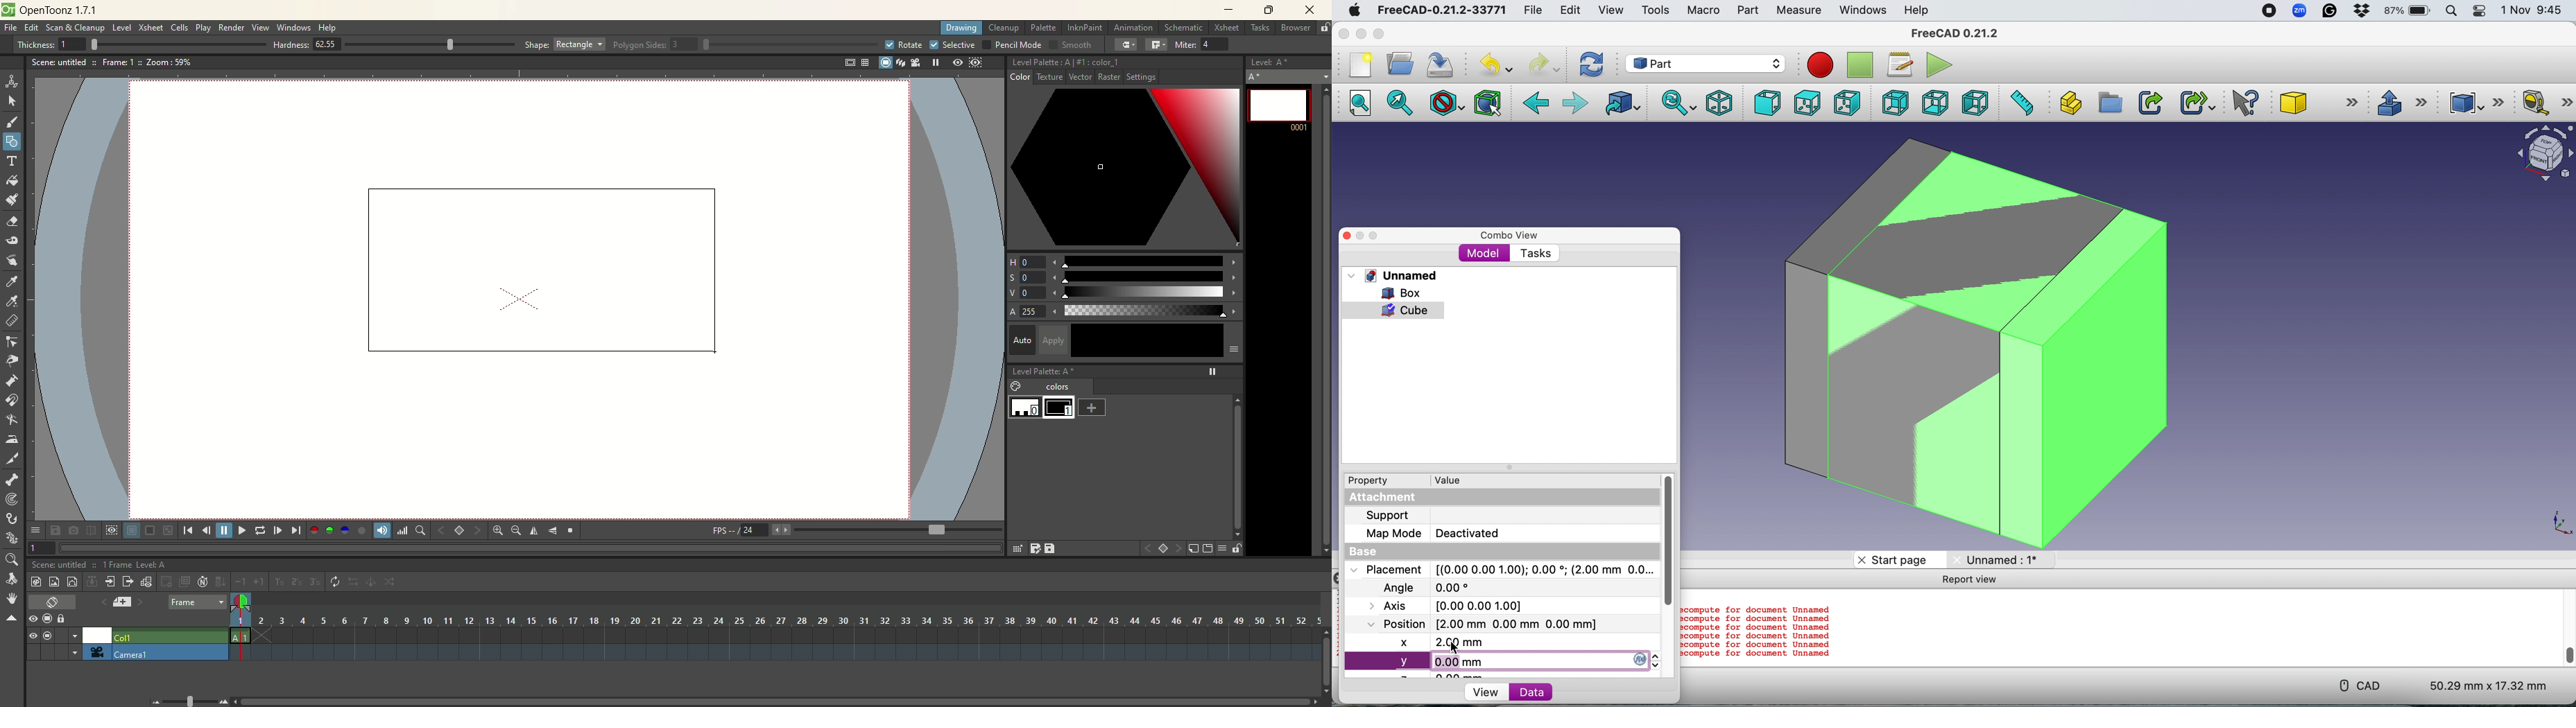  I want to click on apply, so click(1140, 340).